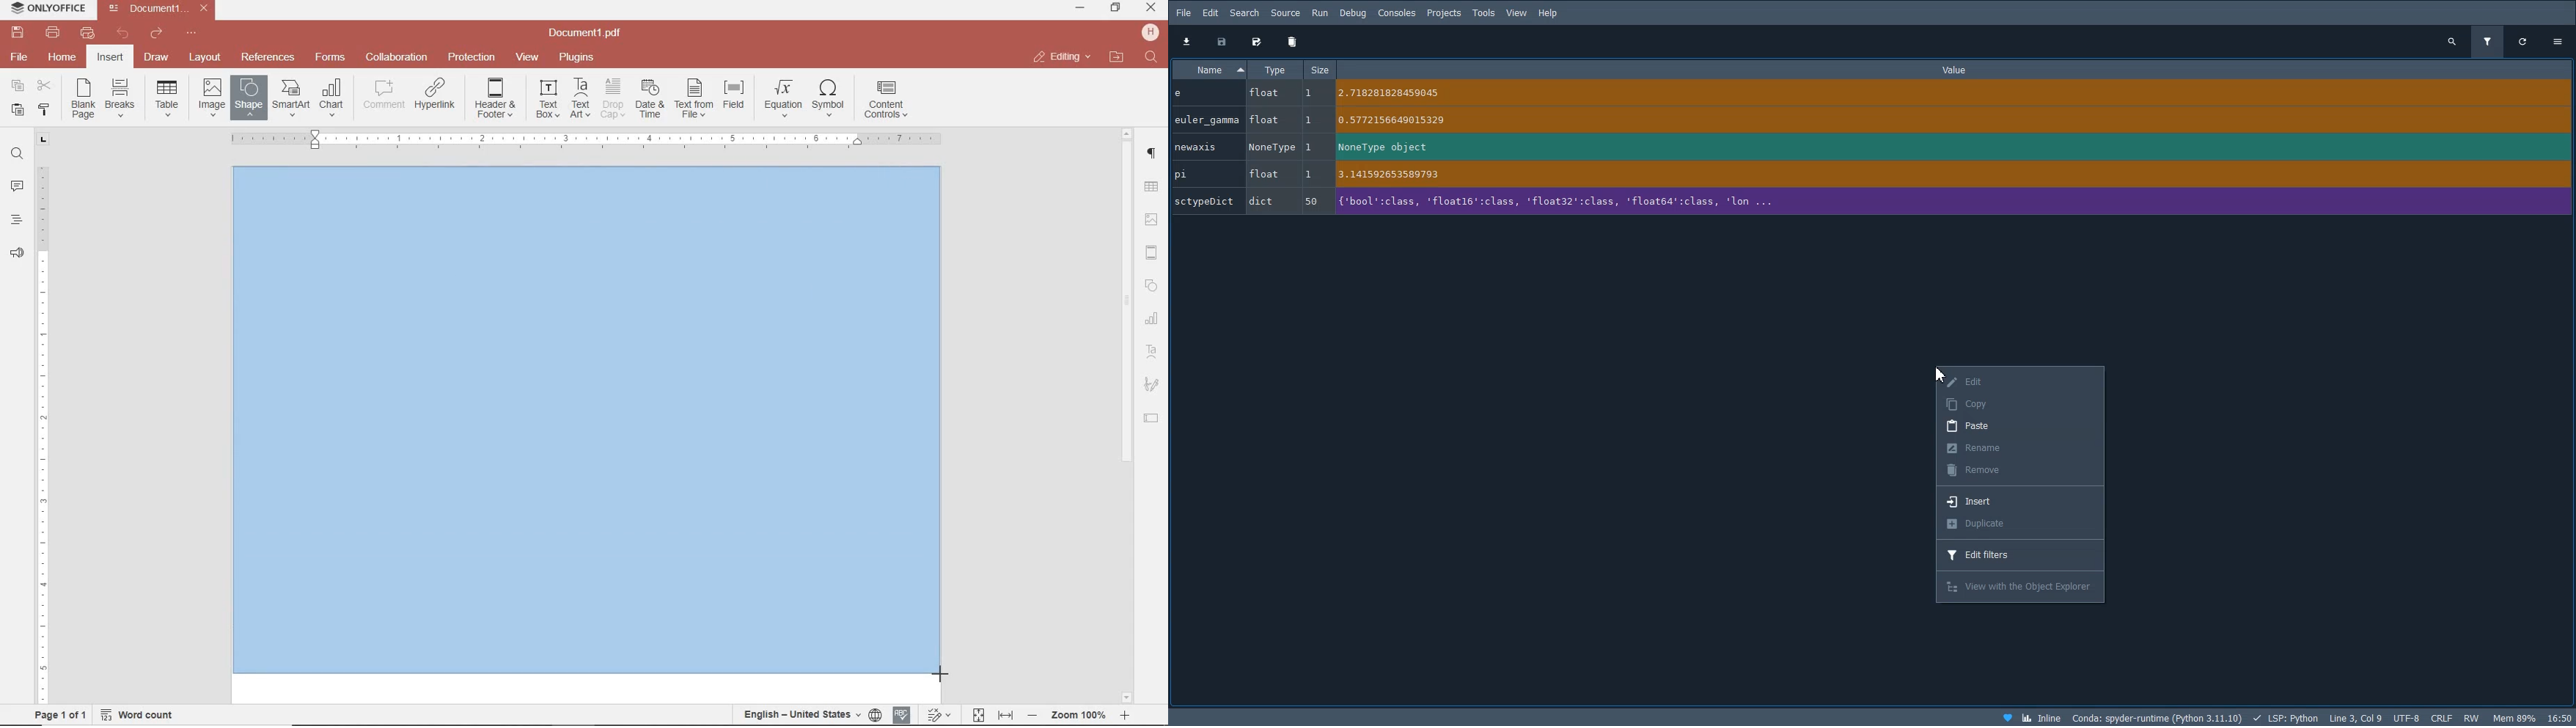 The width and height of the screenshot is (2576, 728). Describe the element at coordinates (1257, 42) in the screenshot. I see `Save data as` at that location.